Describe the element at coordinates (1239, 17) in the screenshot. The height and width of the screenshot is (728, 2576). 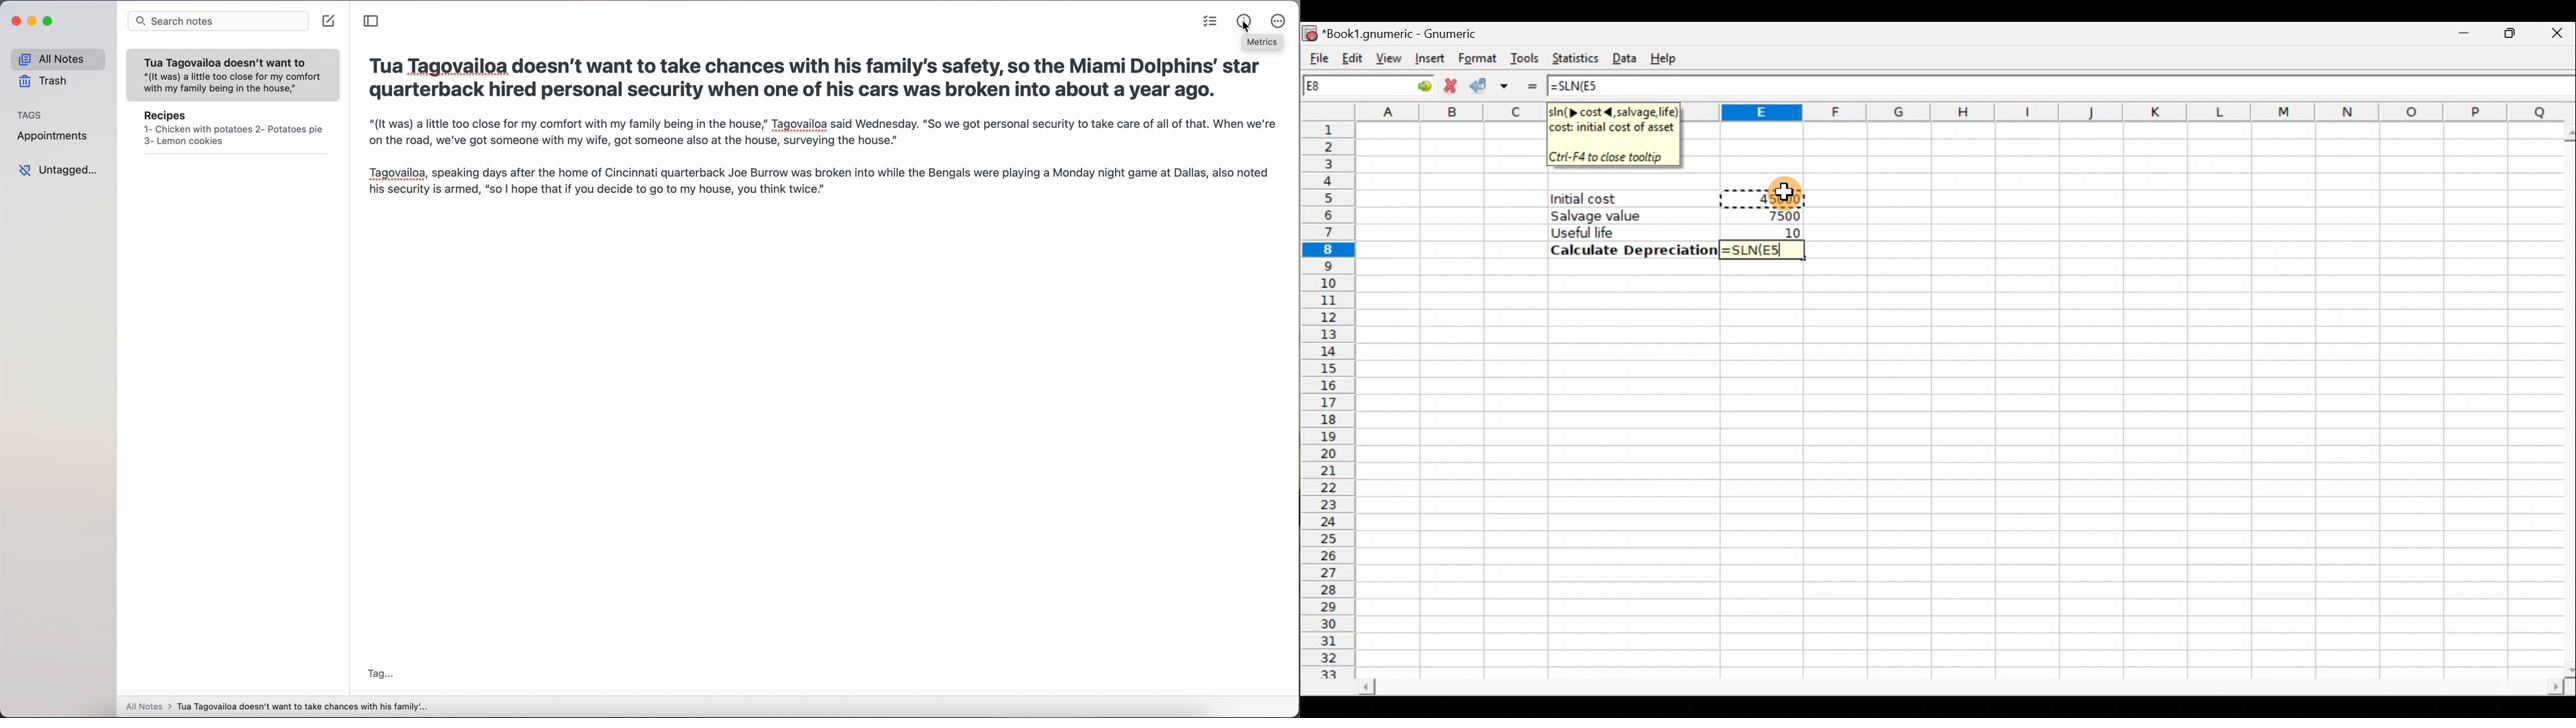
I see `click on metrics` at that location.